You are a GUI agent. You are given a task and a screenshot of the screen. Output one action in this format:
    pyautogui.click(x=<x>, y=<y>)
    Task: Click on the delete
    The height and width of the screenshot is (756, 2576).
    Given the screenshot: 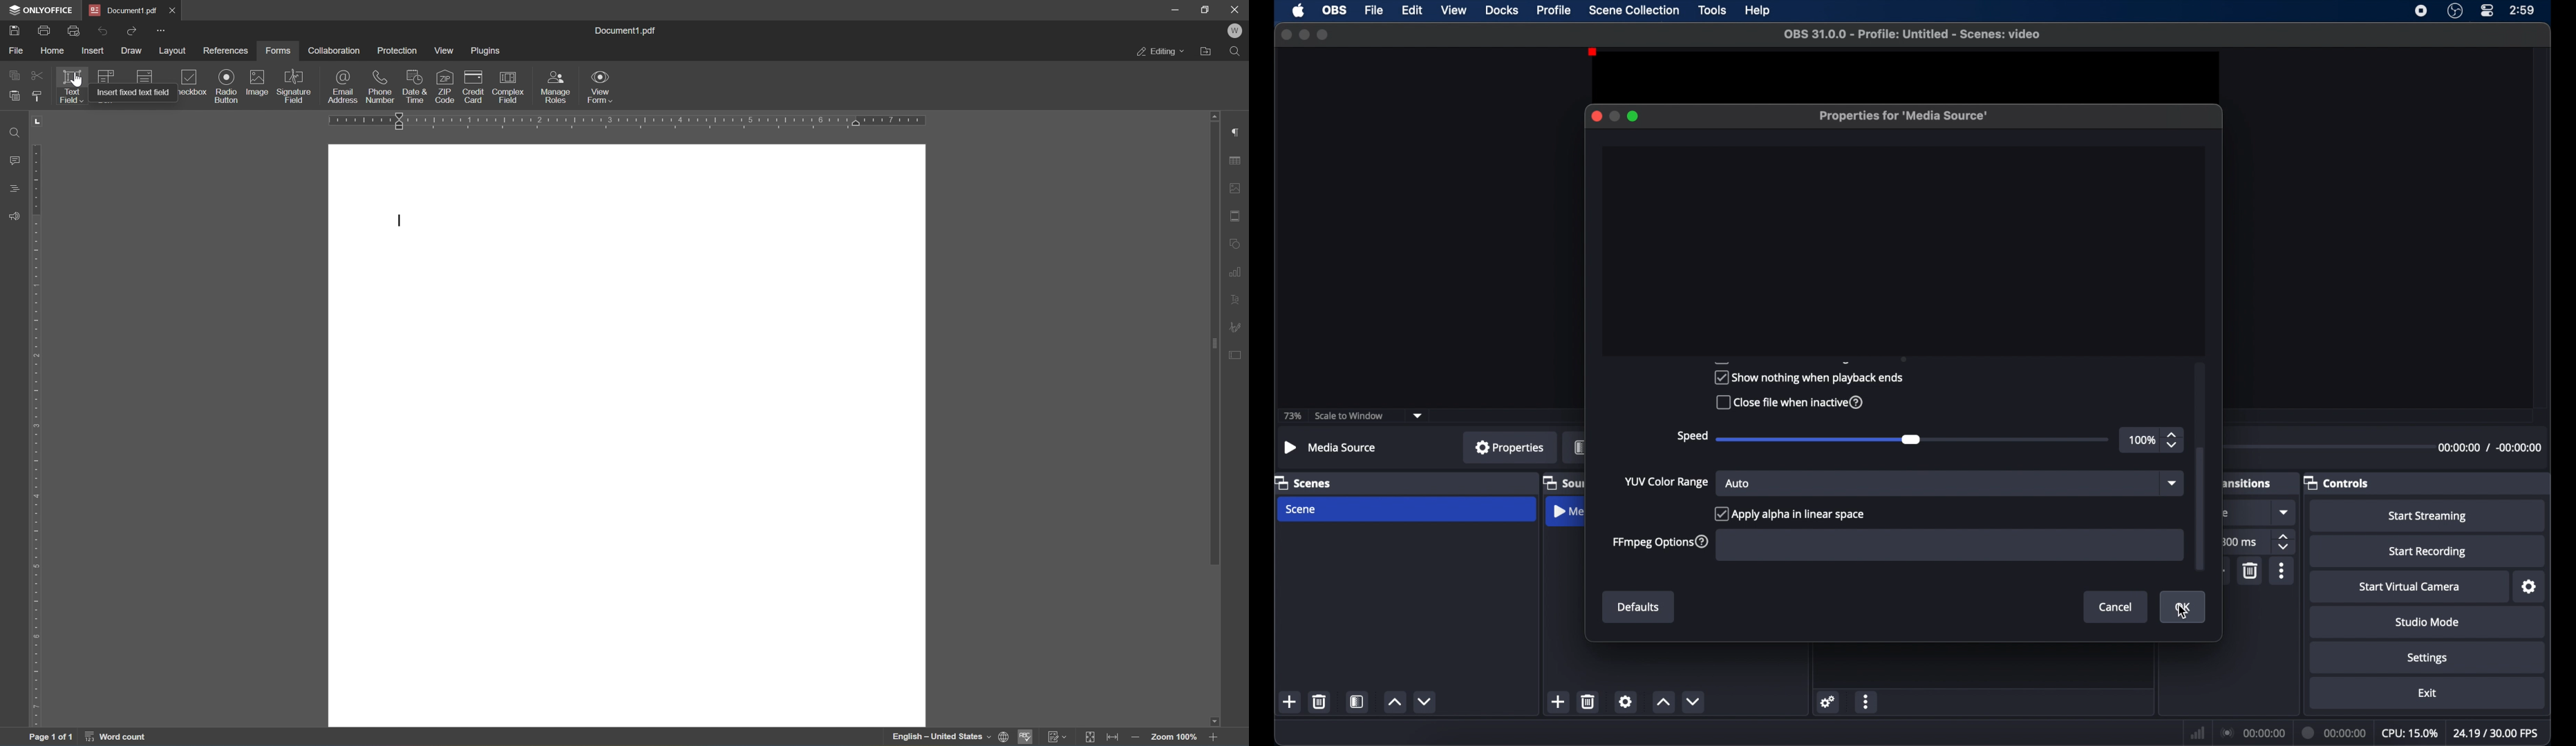 What is the action you would take?
    pyautogui.click(x=2251, y=571)
    